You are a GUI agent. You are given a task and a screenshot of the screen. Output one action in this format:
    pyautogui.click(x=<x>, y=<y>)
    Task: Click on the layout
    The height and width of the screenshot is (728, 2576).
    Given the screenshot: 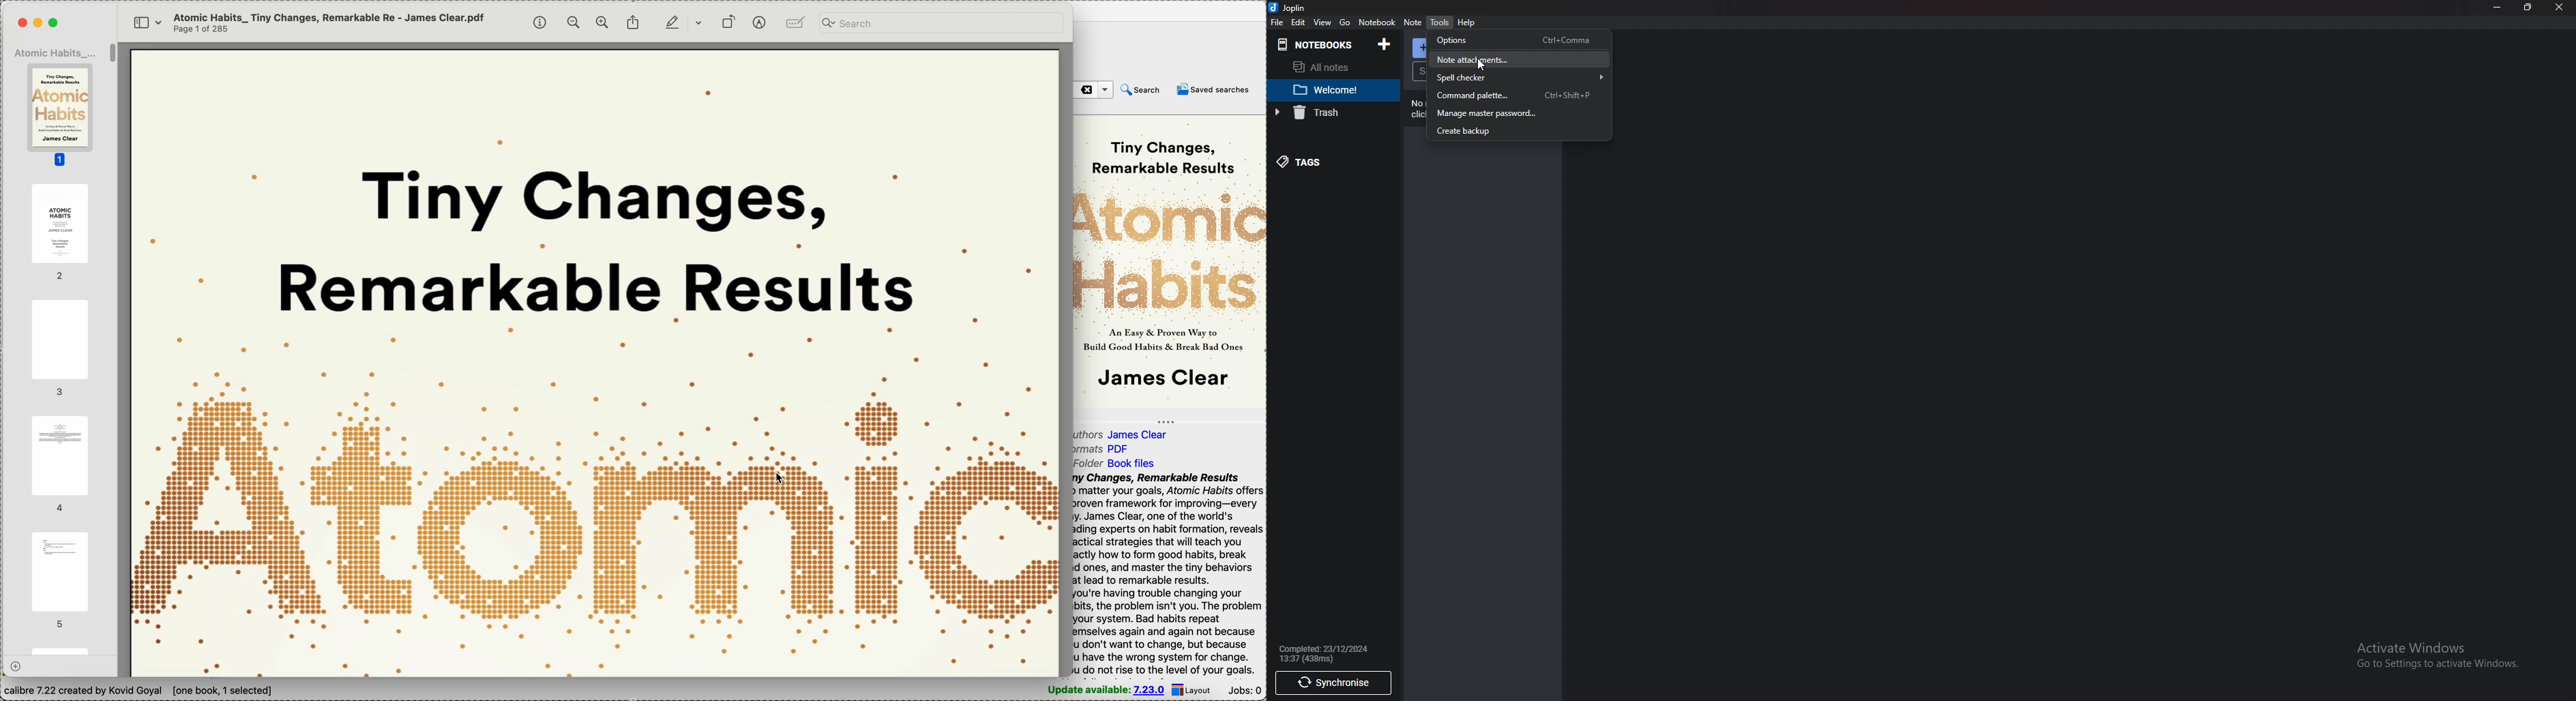 What is the action you would take?
    pyautogui.click(x=1193, y=689)
    